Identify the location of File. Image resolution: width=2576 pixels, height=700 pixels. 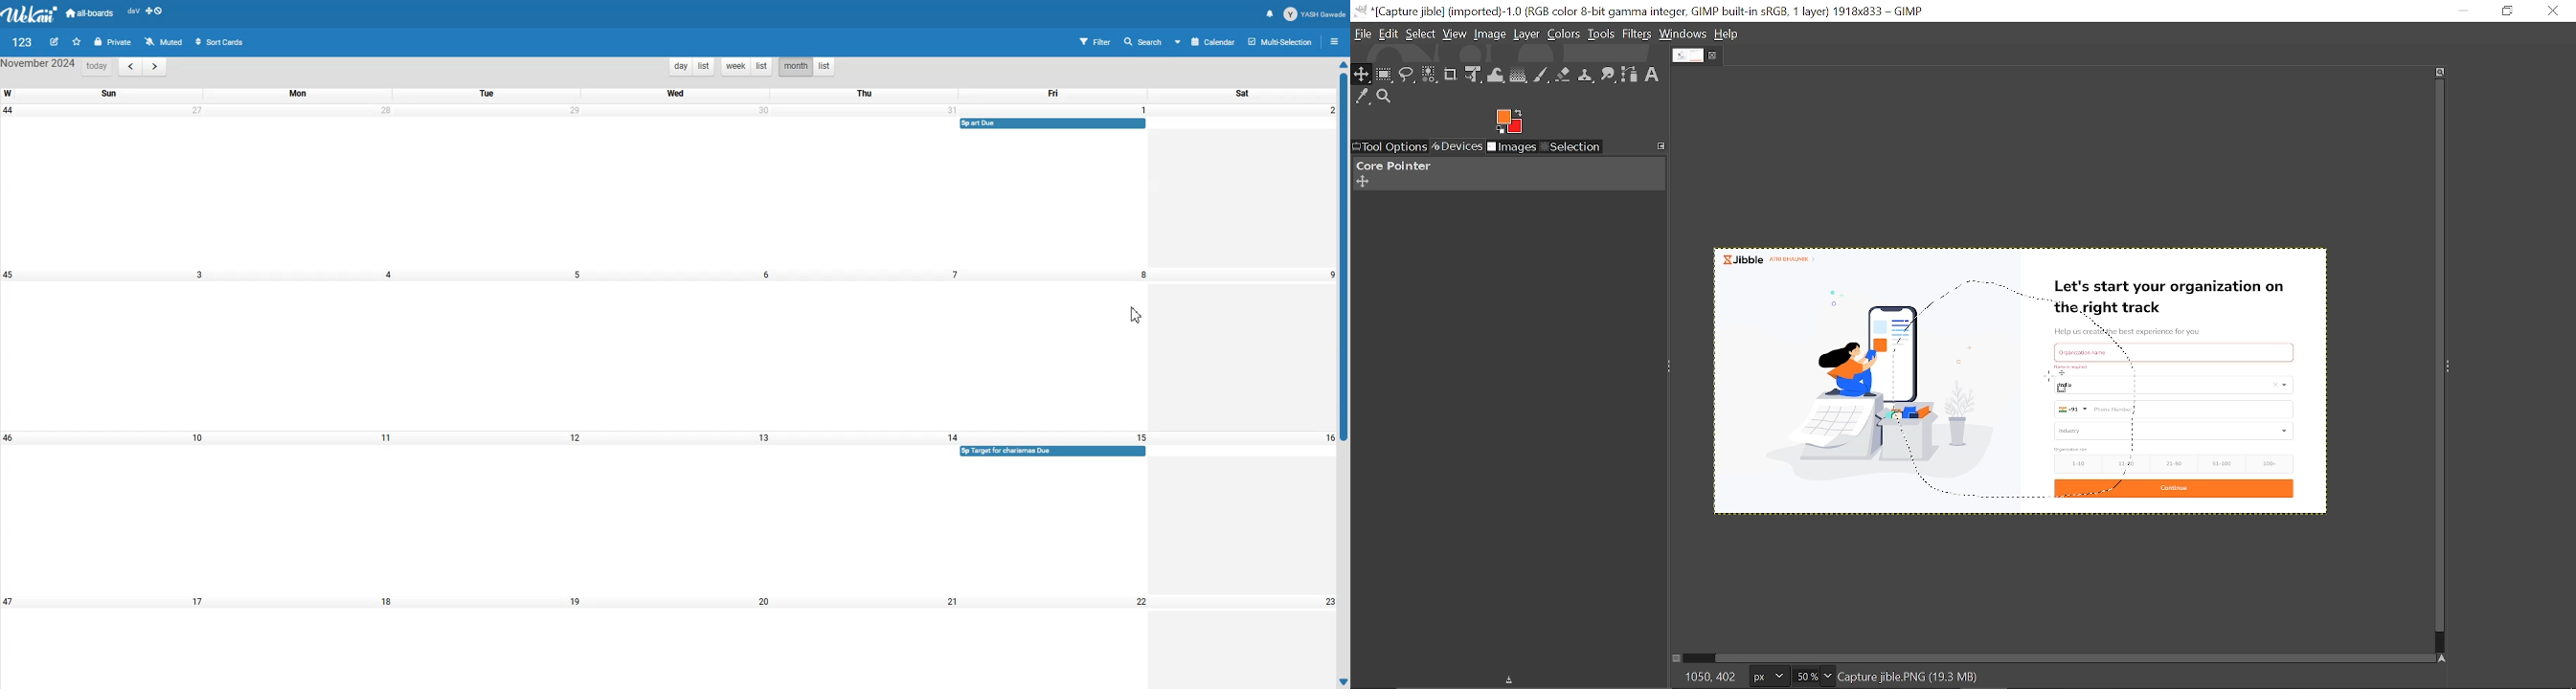
(1363, 34).